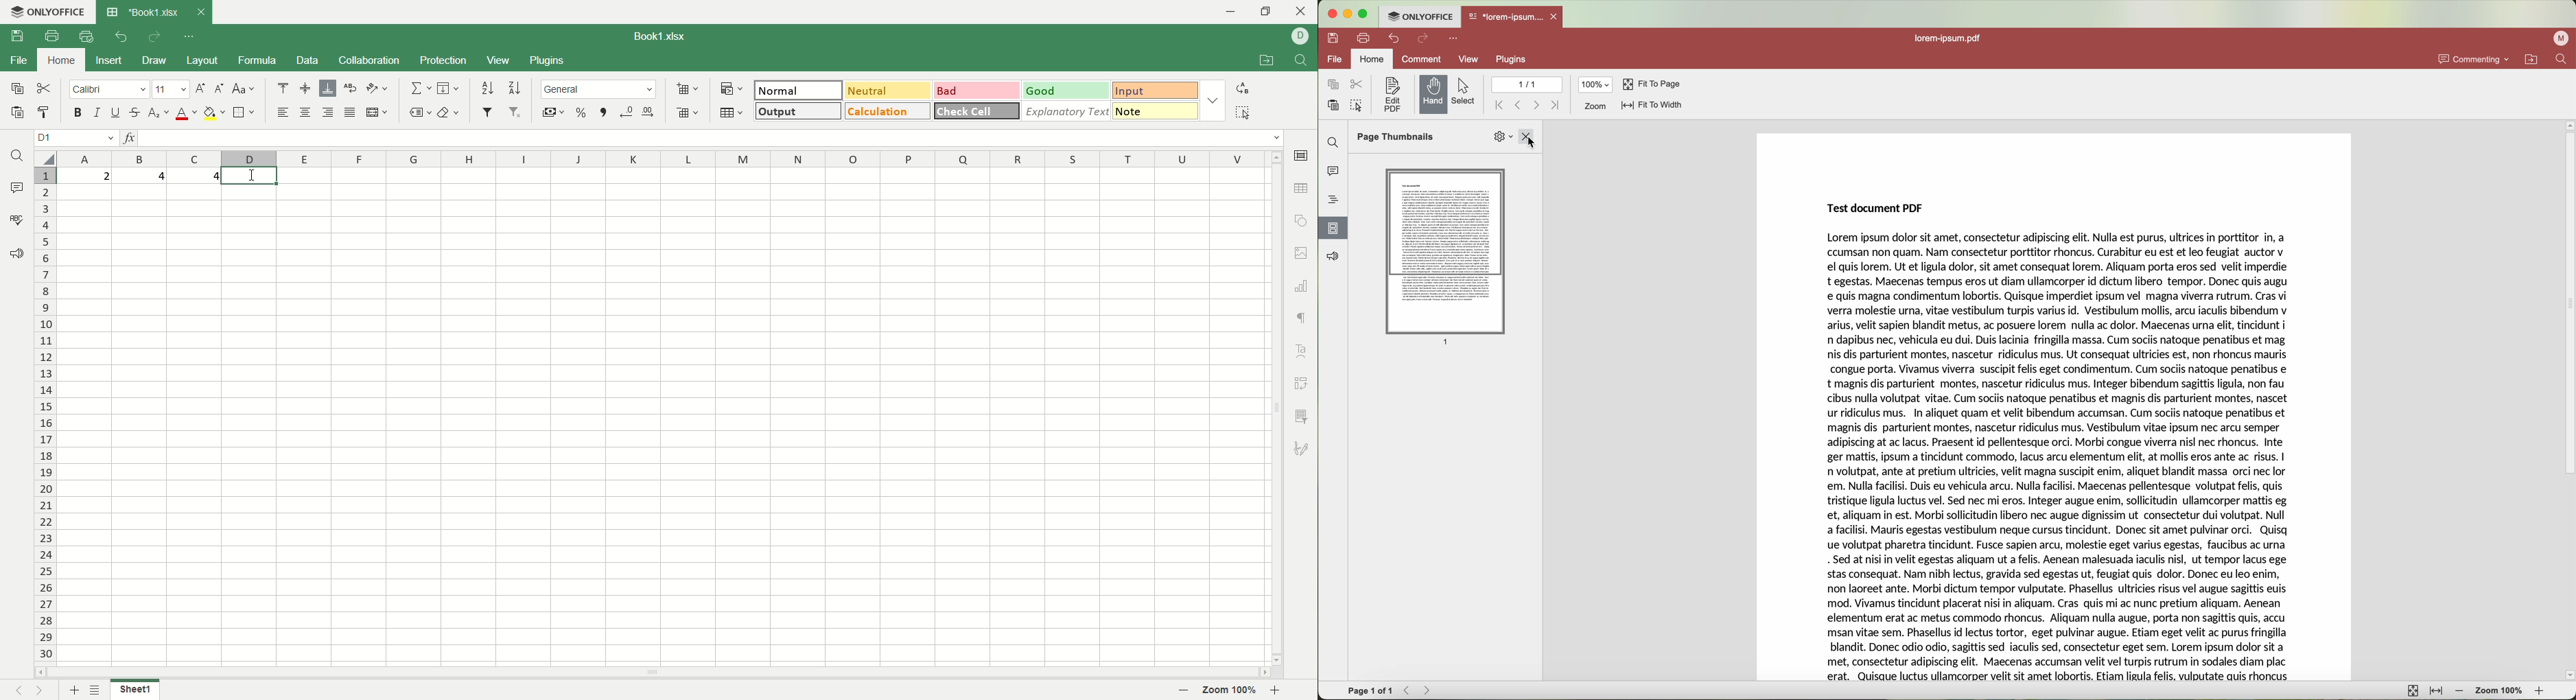  What do you see at coordinates (46, 112) in the screenshot?
I see `copy style` at bounding box center [46, 112].